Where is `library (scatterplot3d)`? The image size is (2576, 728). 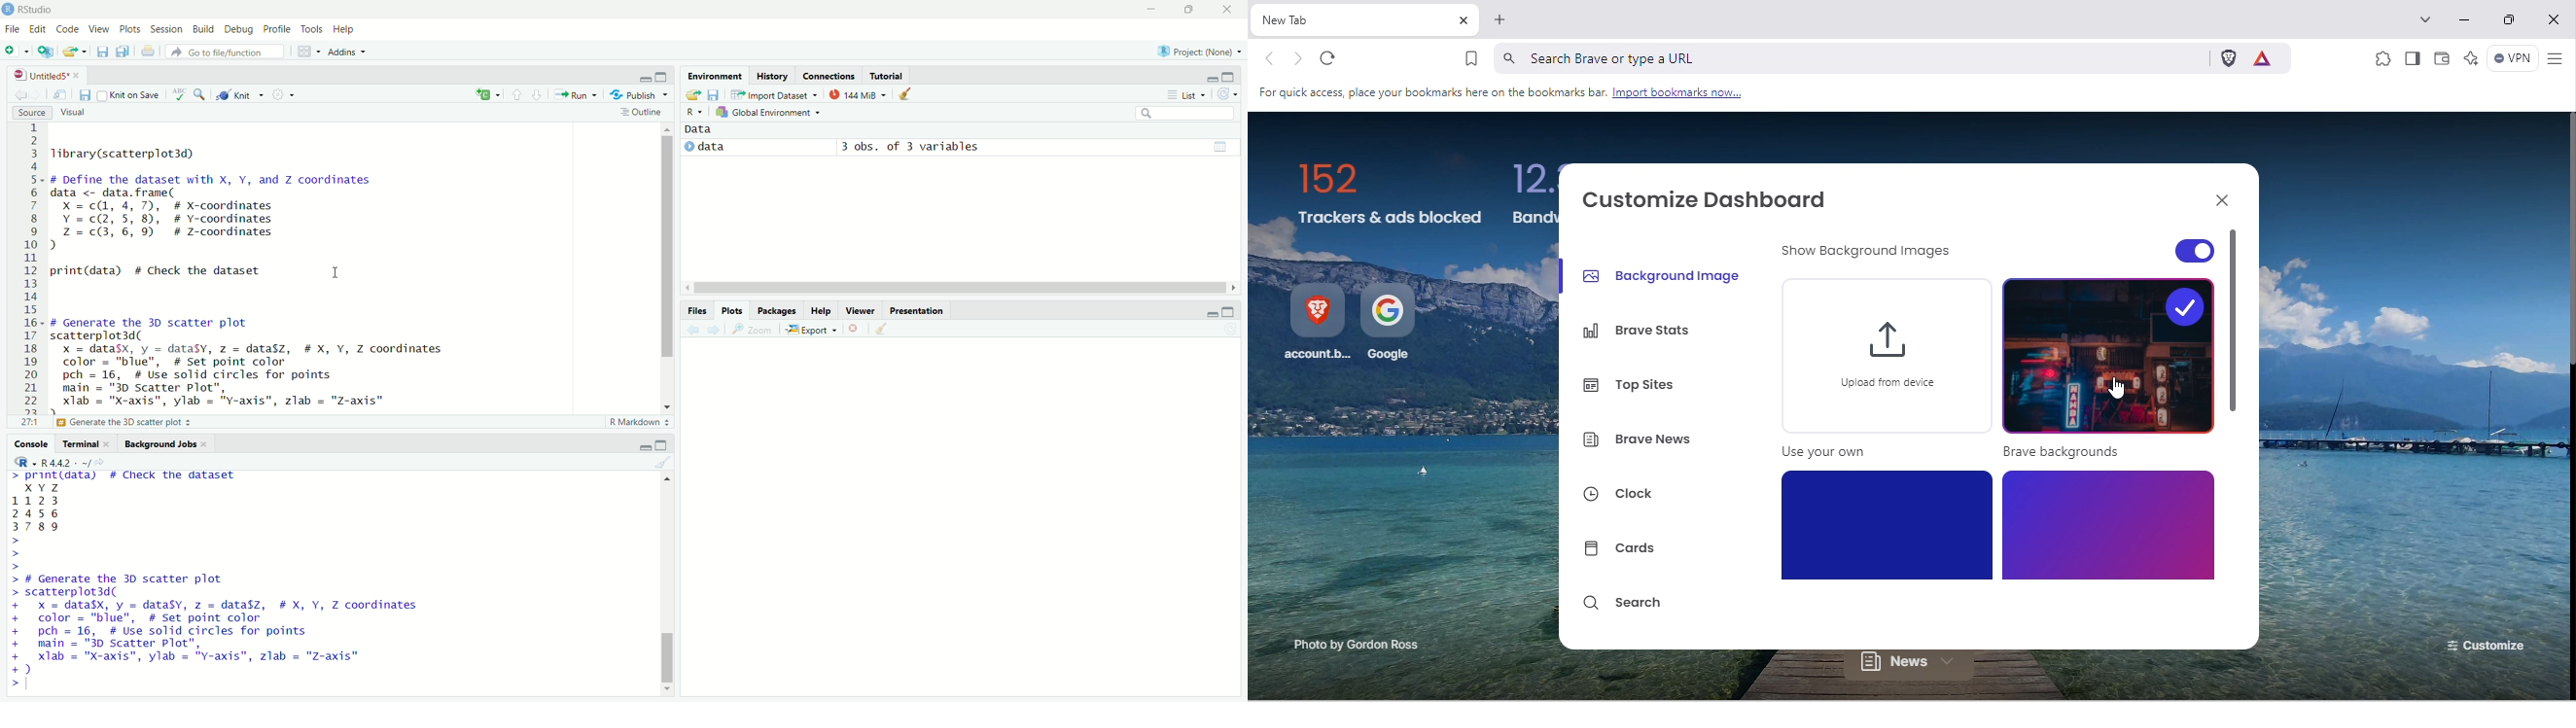 library (scatterplot3d) is located at coordinates (125, 153).